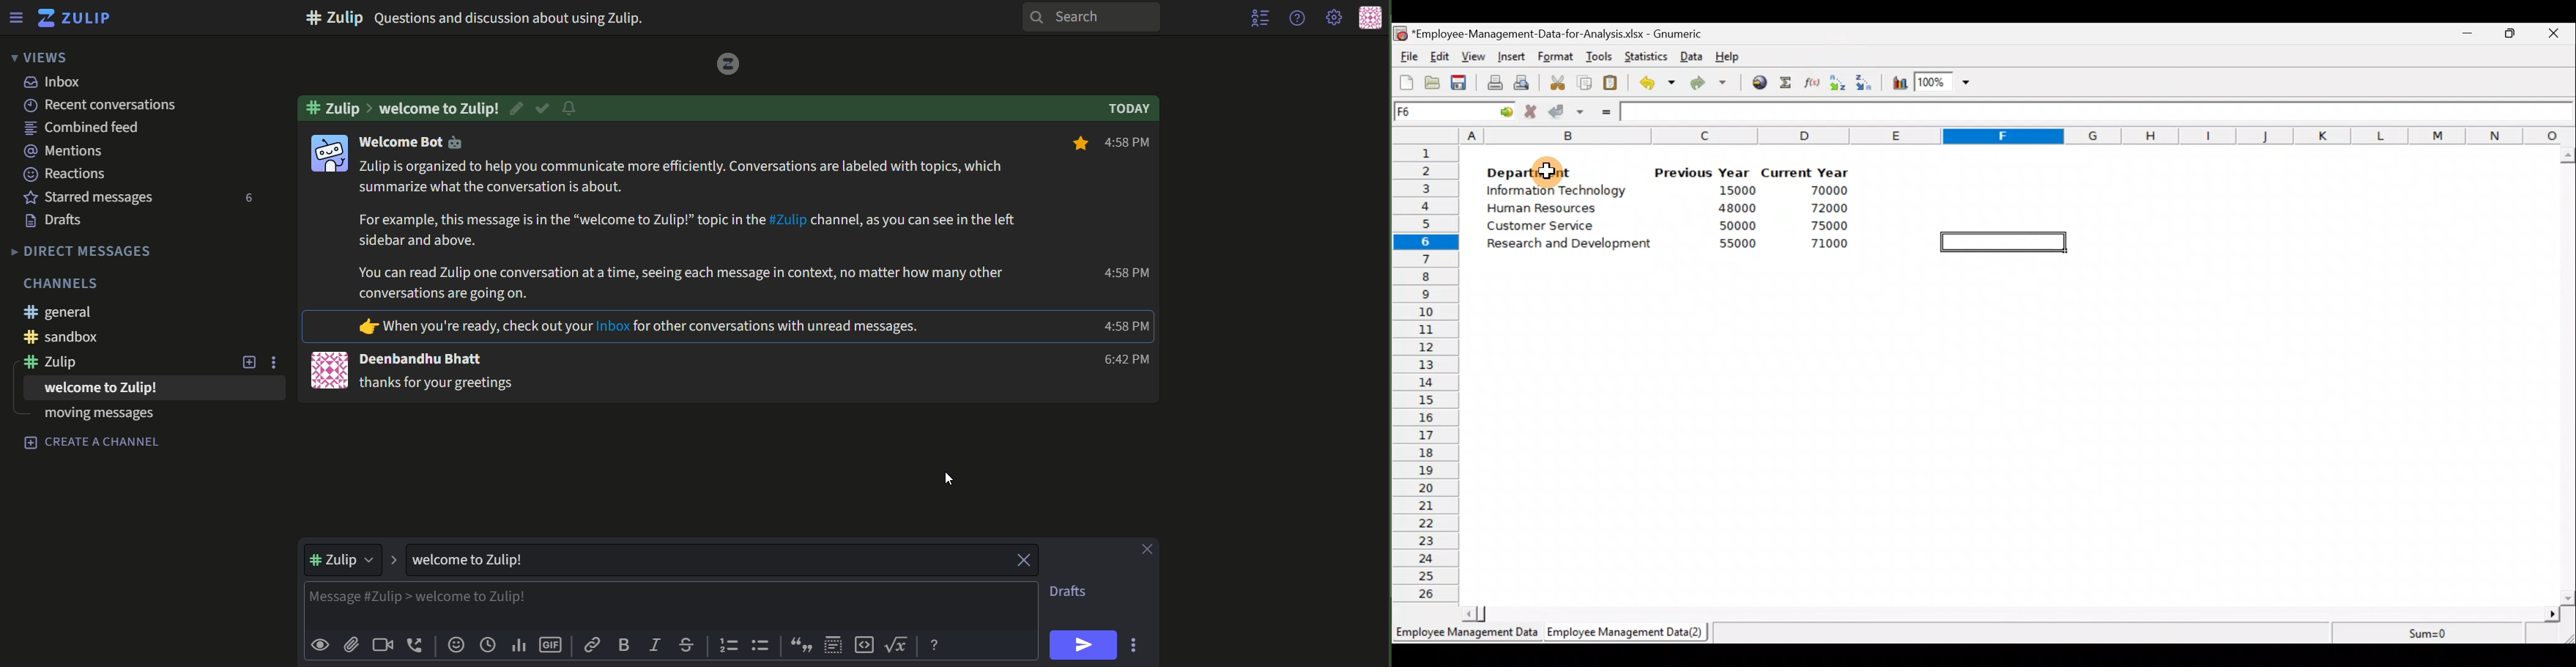 The height and width of the screenshot is (672, 2576). Describe the element at coordinates (2007, 241) in the screenshot. I see `Selected cell` at that location.